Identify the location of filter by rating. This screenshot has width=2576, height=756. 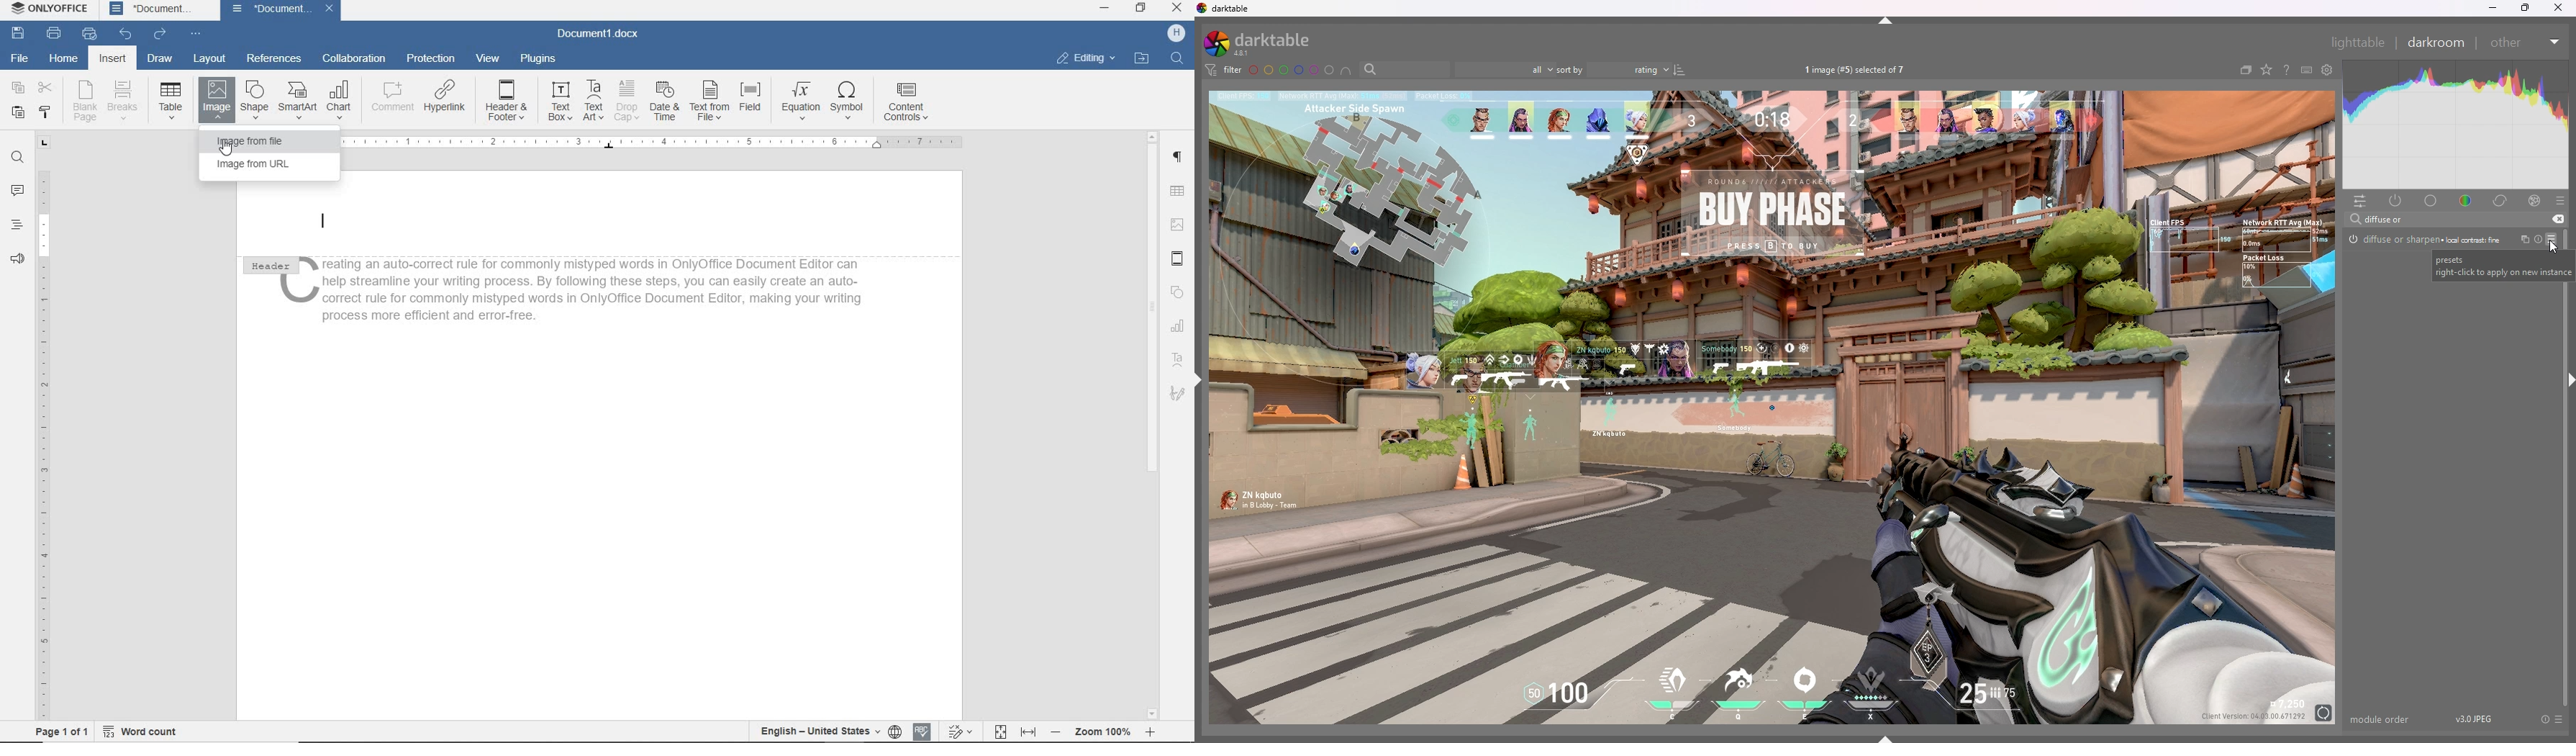
(1504, 71).